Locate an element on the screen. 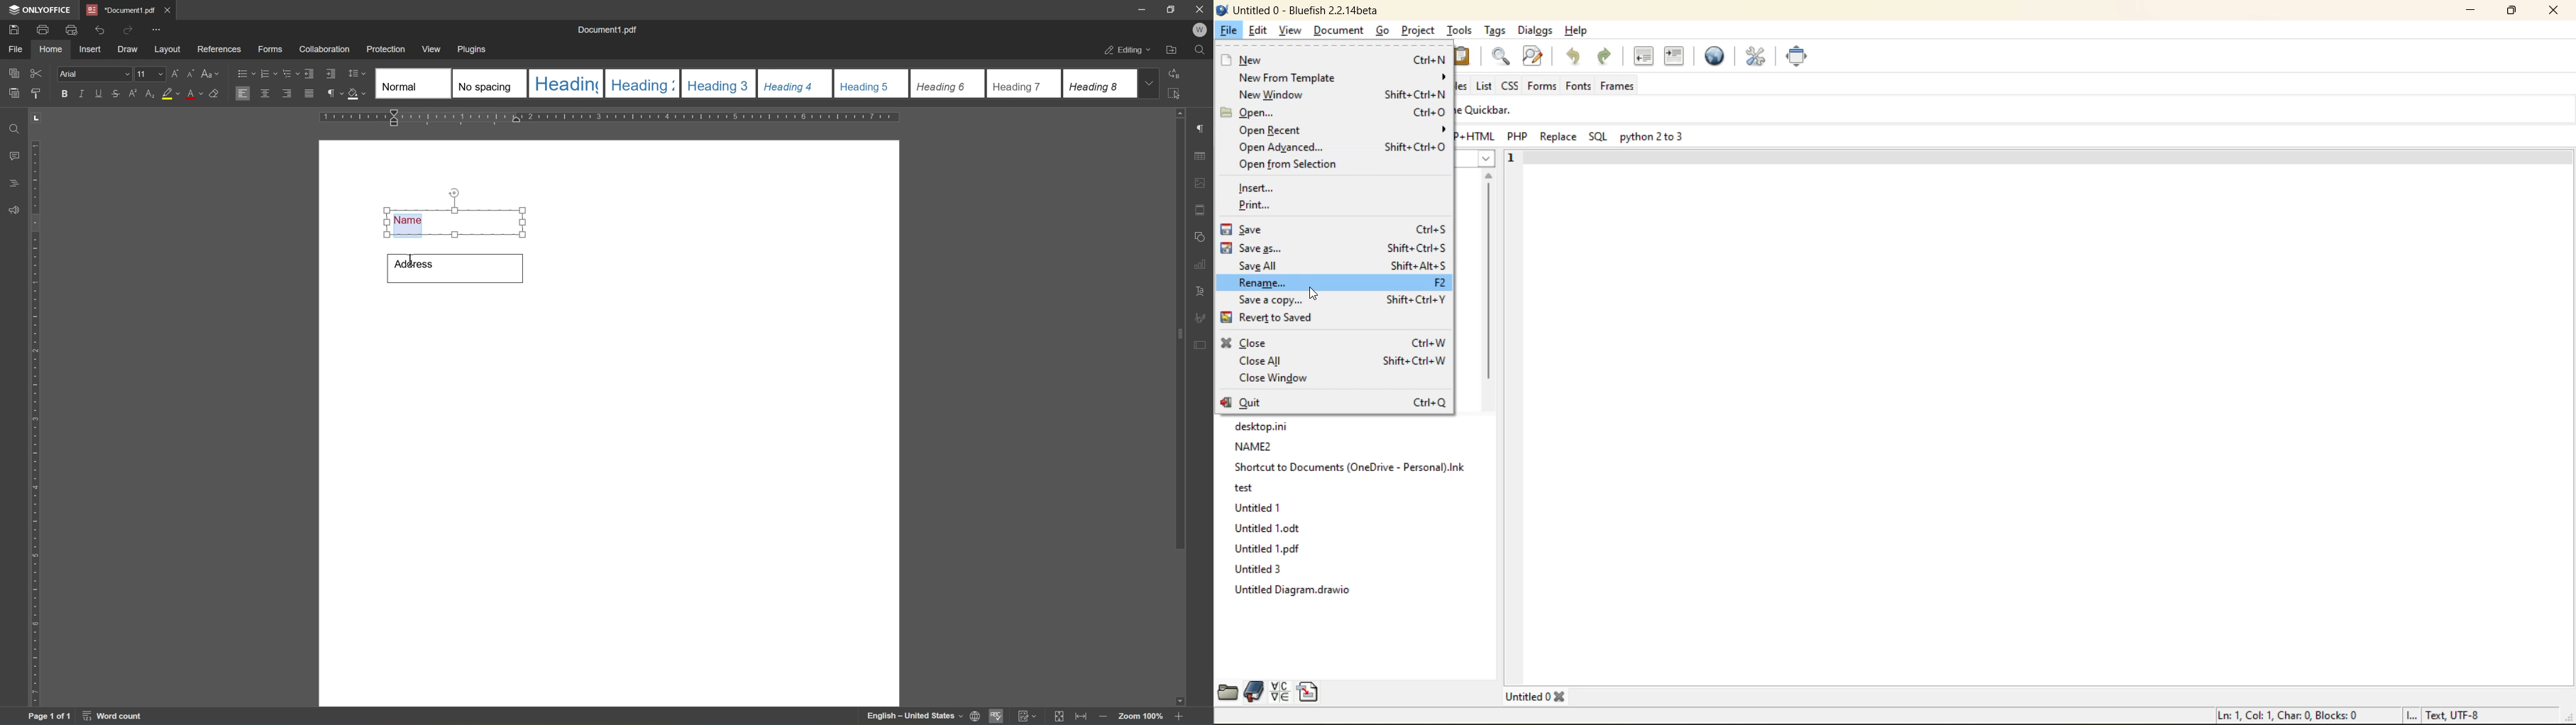  preview in browser is located at coordinates (1714, 56).